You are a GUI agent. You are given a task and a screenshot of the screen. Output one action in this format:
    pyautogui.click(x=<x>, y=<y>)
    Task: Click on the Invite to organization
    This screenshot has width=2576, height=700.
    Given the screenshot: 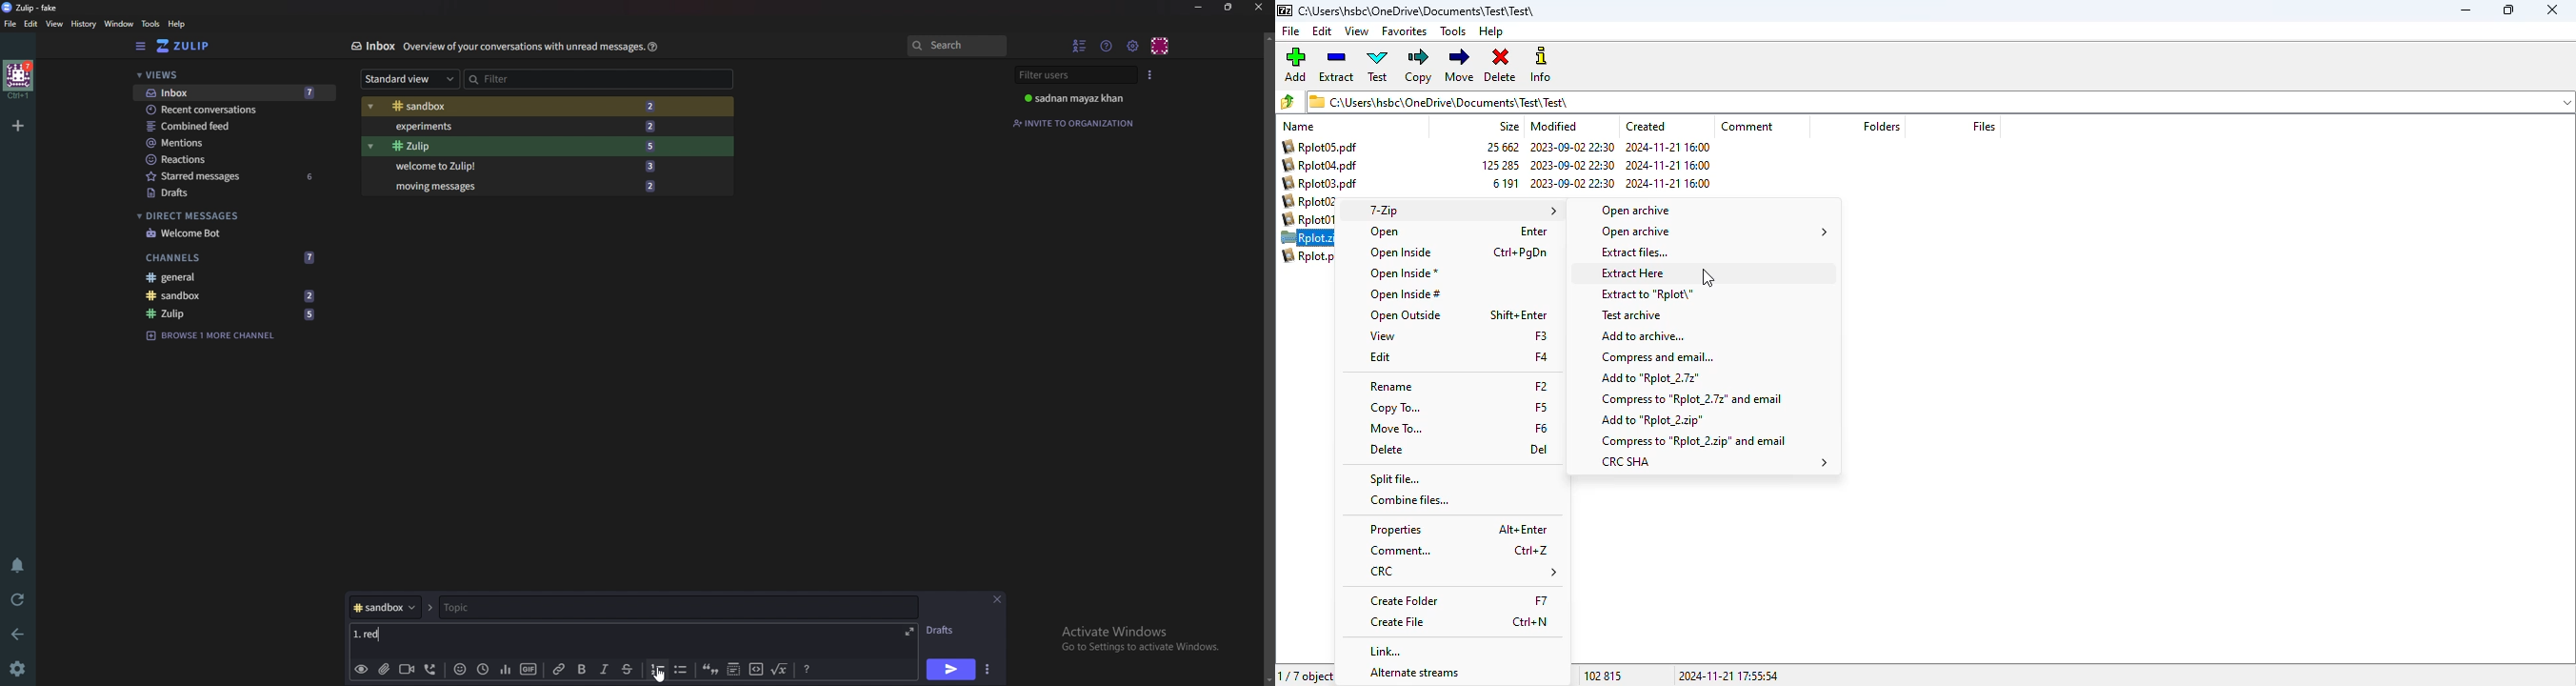 What is the action you would take?
    pyautogui.click(x=1076, y=122)
    